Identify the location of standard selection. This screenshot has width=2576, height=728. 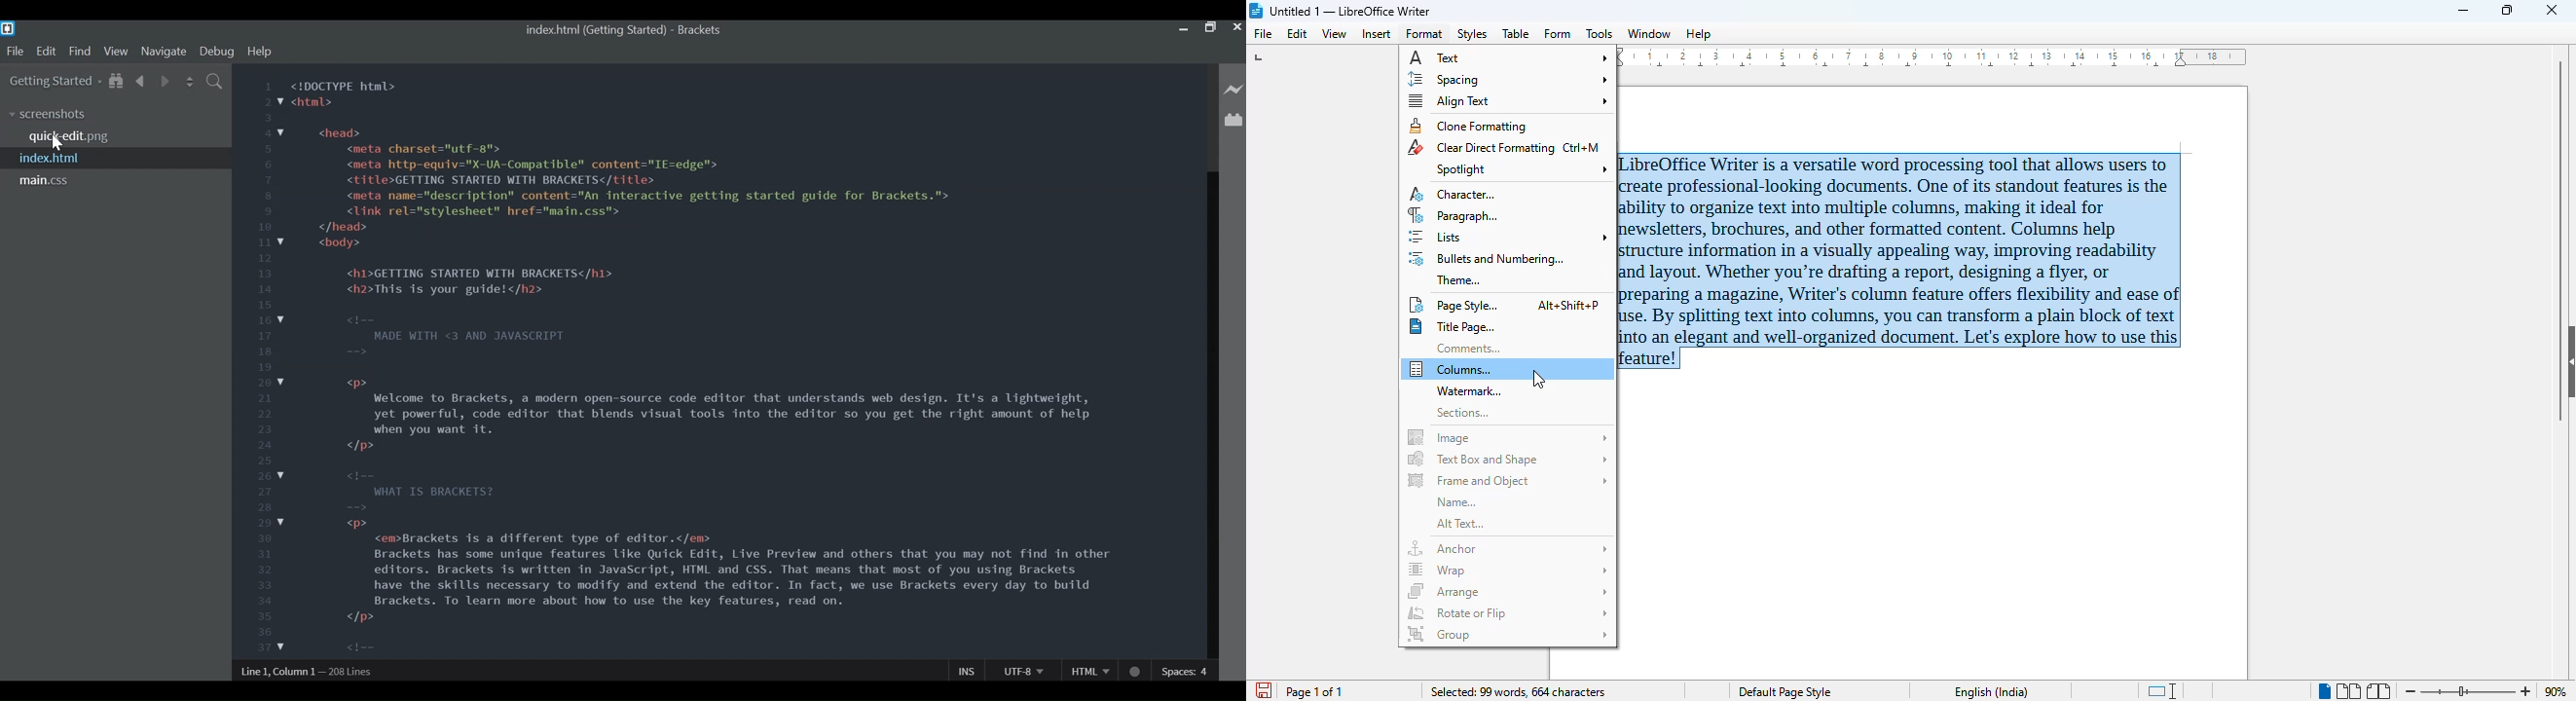
(2164, 690).